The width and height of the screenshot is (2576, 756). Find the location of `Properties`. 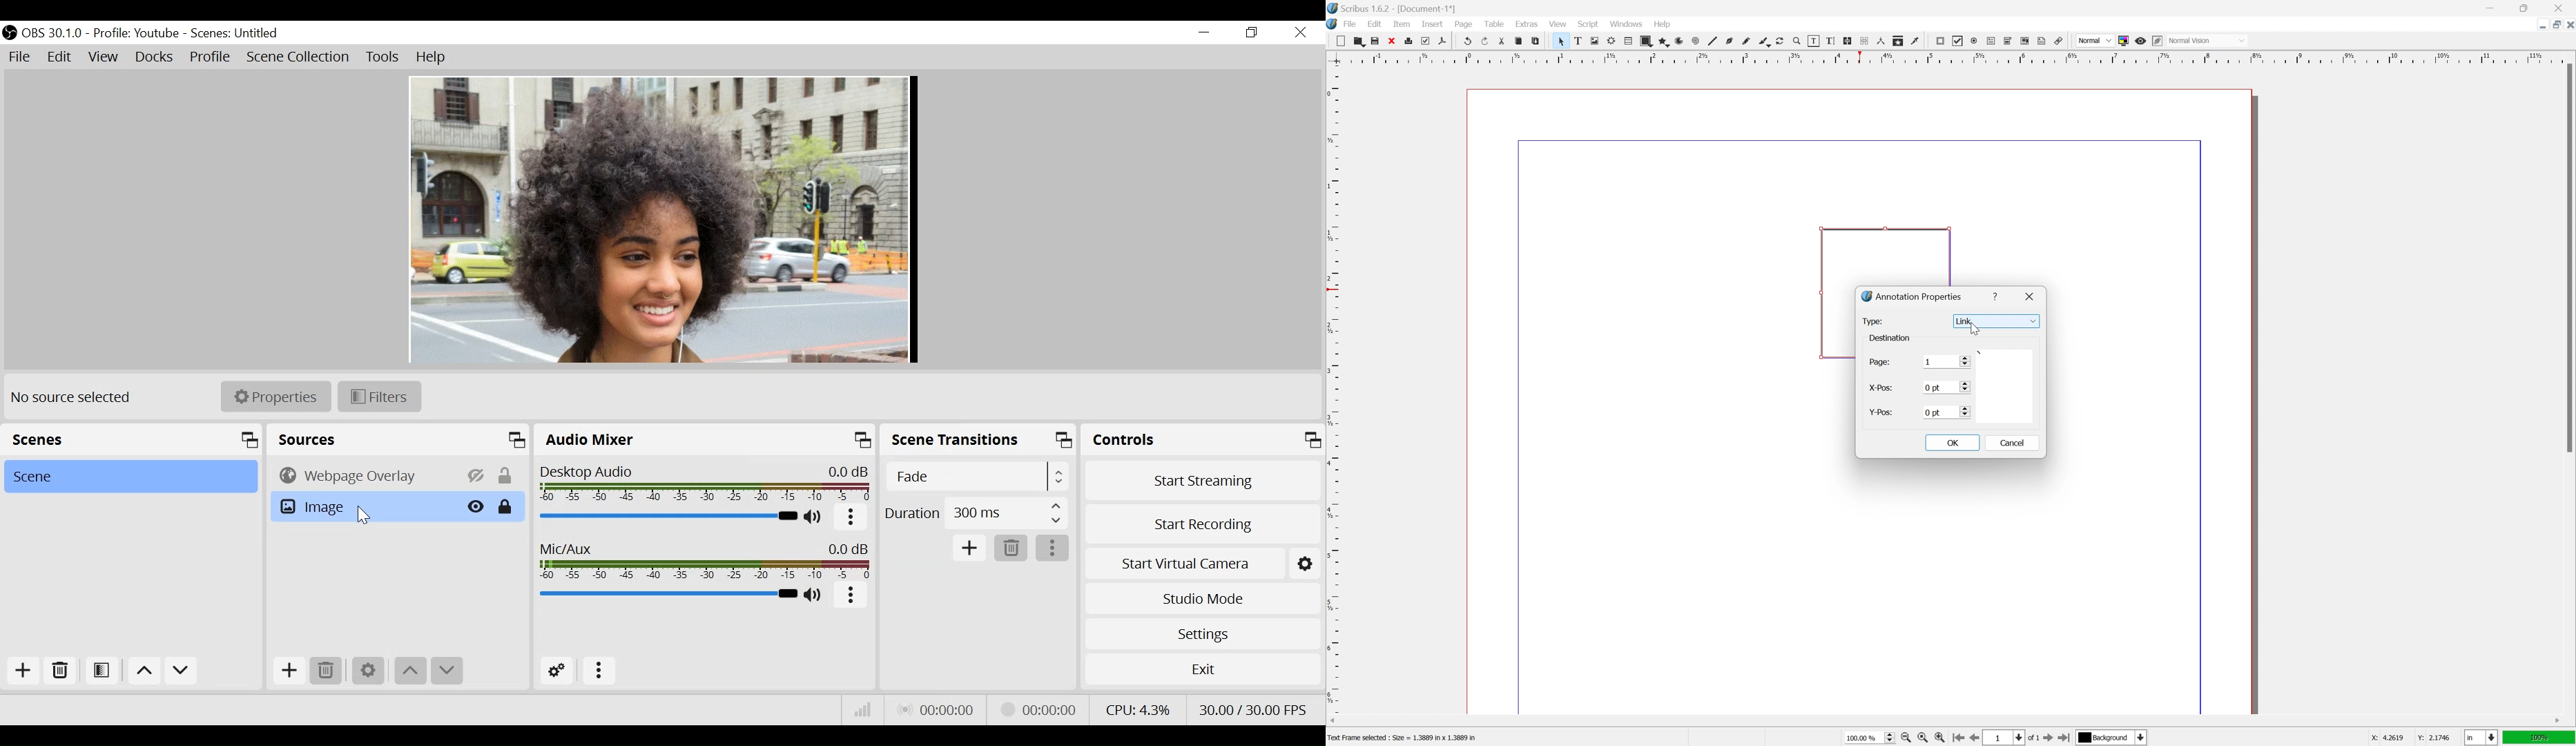

Properties is located at coordinates (275, 396).